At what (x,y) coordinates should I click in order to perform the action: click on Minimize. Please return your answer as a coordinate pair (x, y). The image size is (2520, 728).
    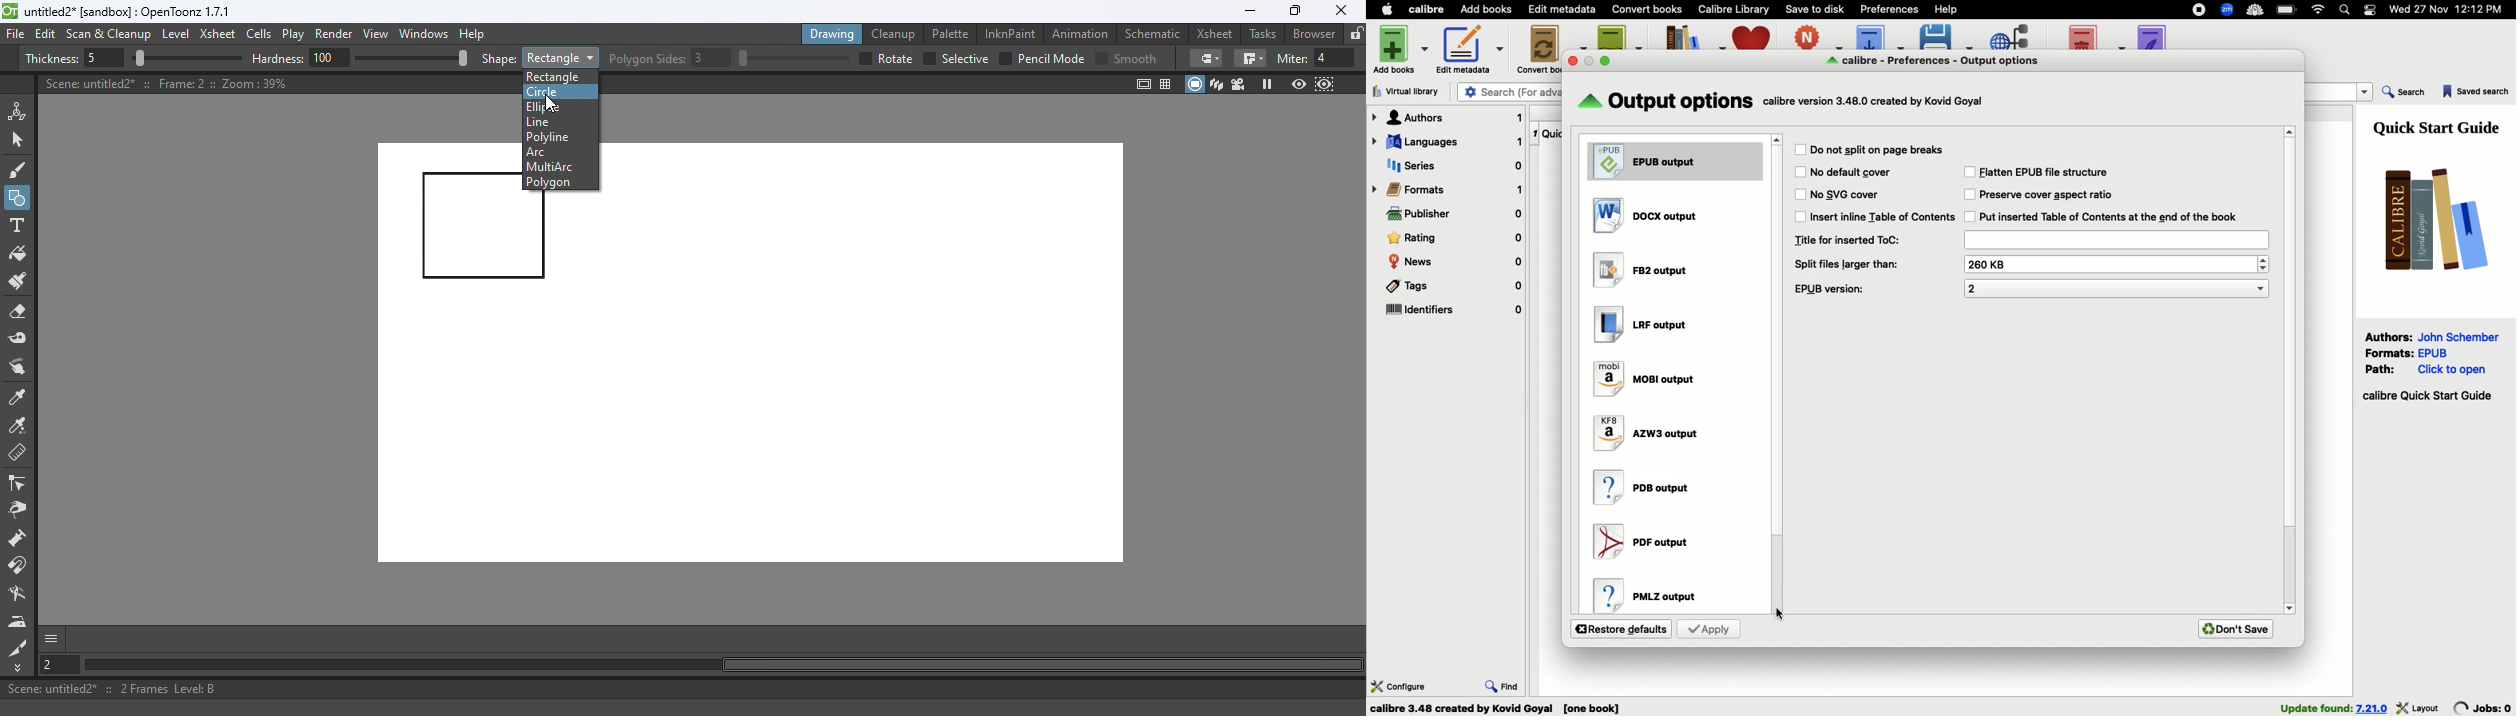
    Looking at the image, I should click on (1249, 11).